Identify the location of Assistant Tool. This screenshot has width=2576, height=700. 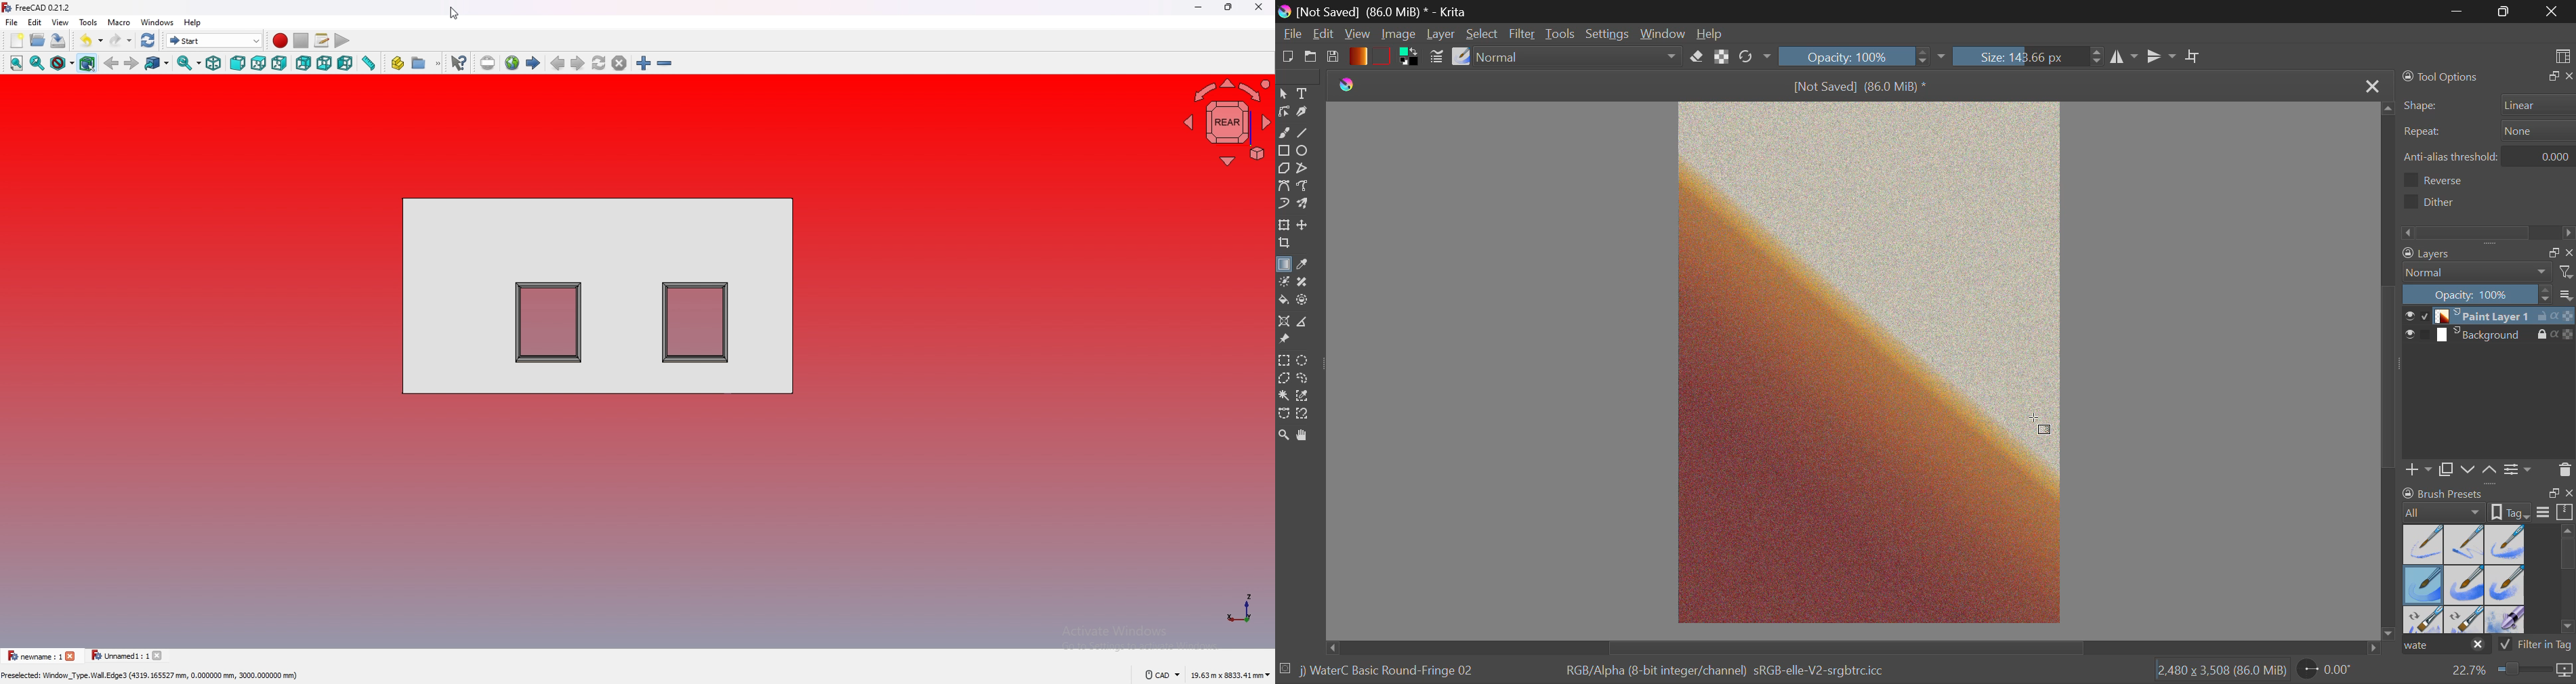
(1285, 322).